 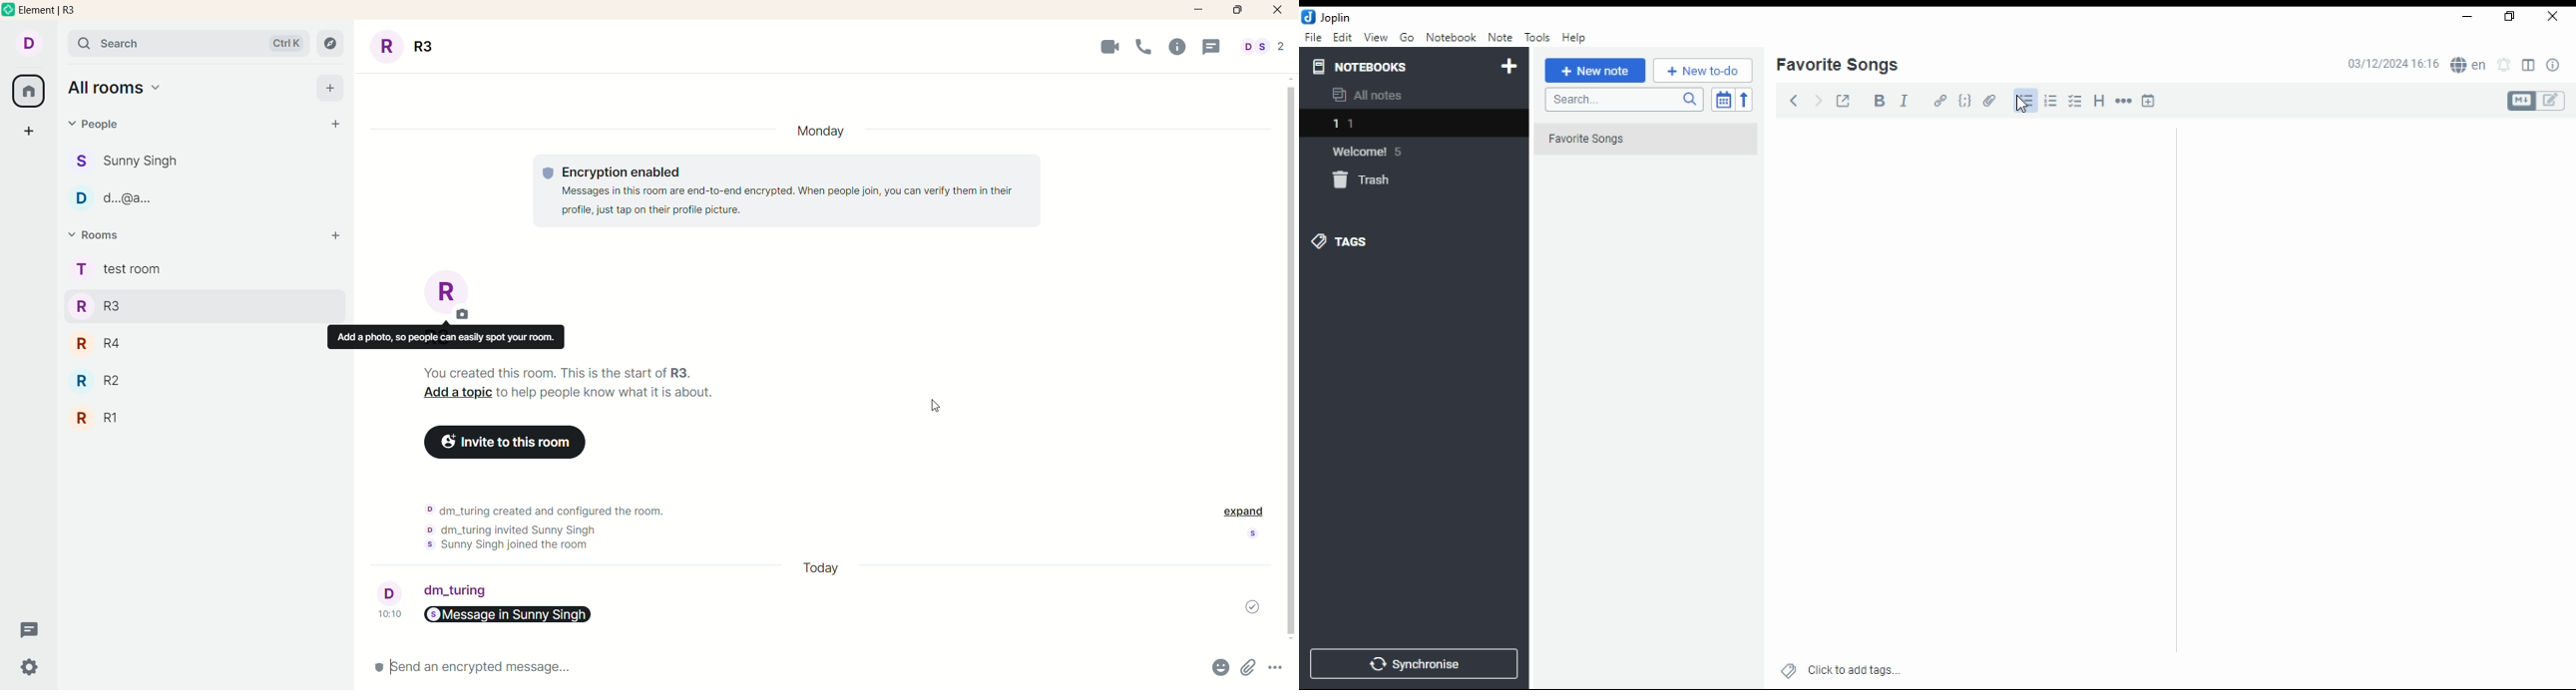 What do you see at coordinates (1854, 667) in the screenshot?
I see `click to add tags` at bounding box center [1854, 667].